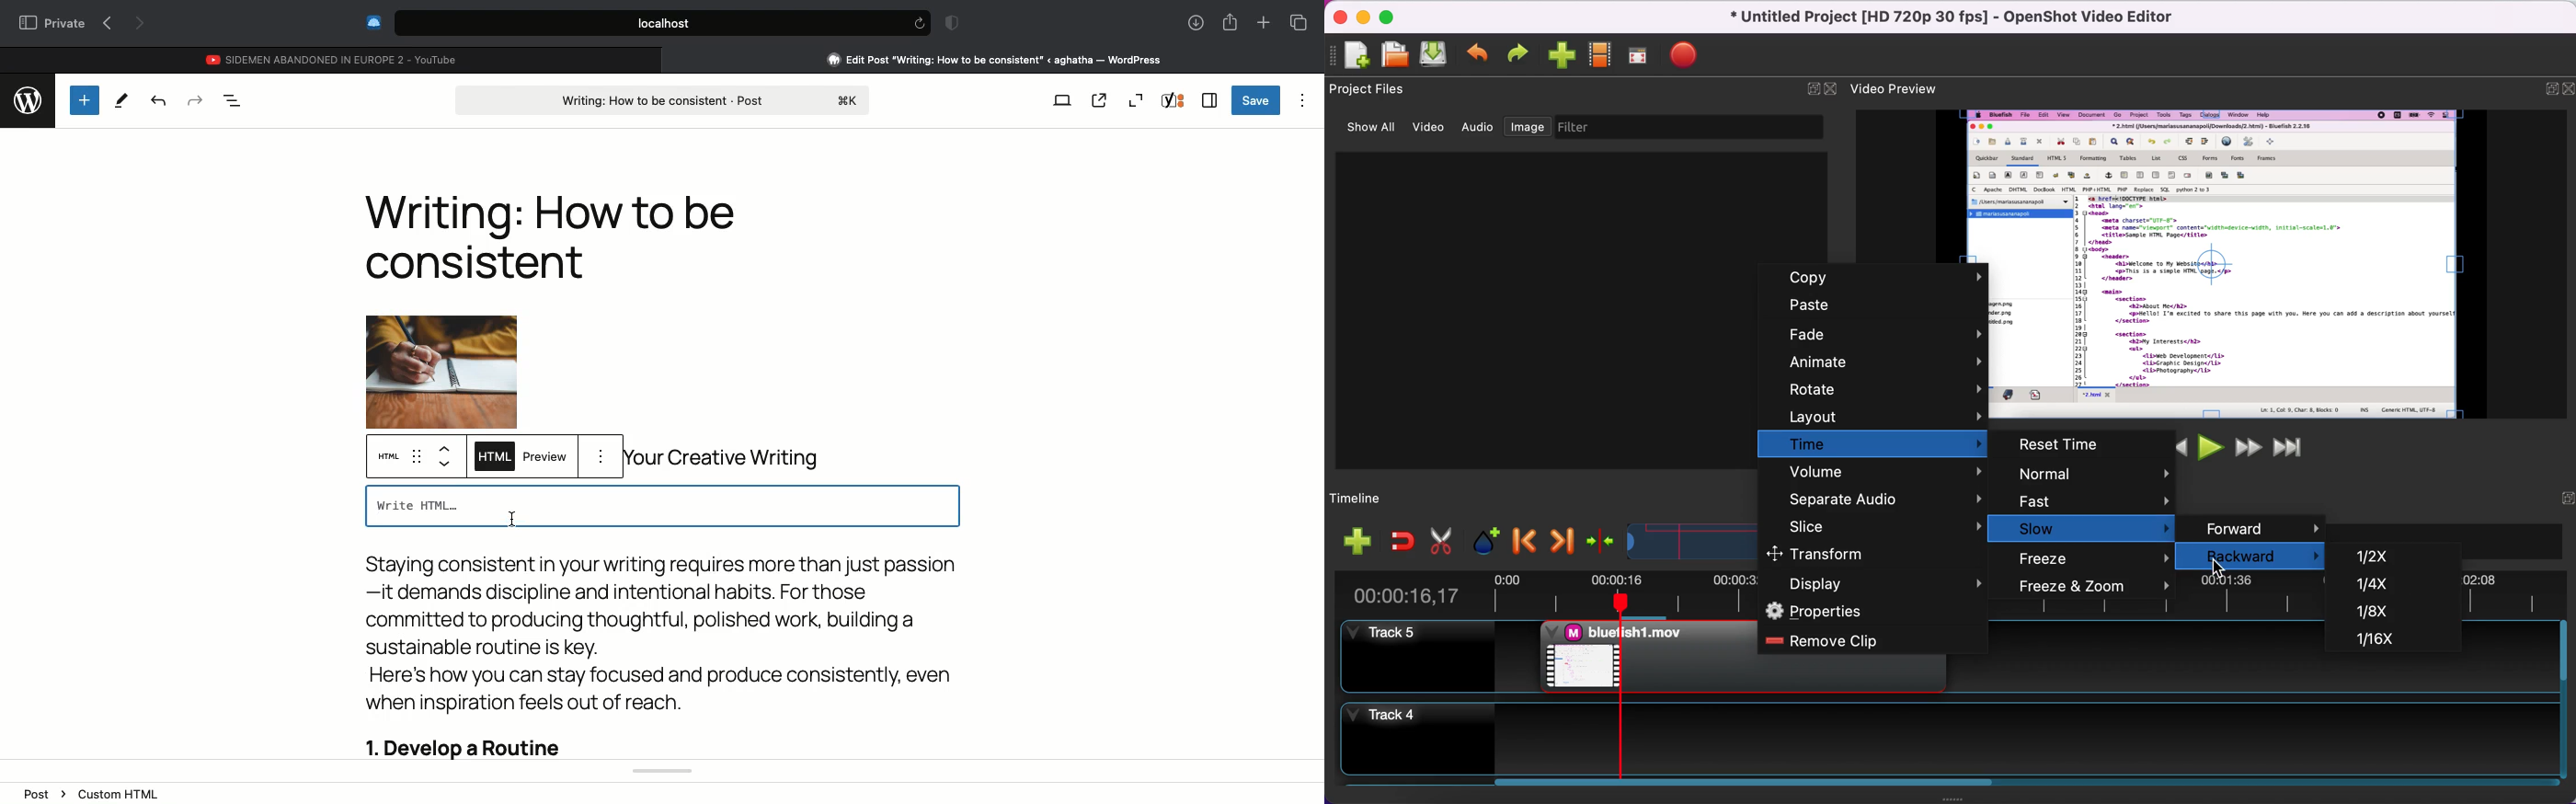 This screenshot has width=2576, height=812. What do you see at coordinates (1808, 89) in the screenshot?
I see `expand/hide` at bounding box center [1808, 89].